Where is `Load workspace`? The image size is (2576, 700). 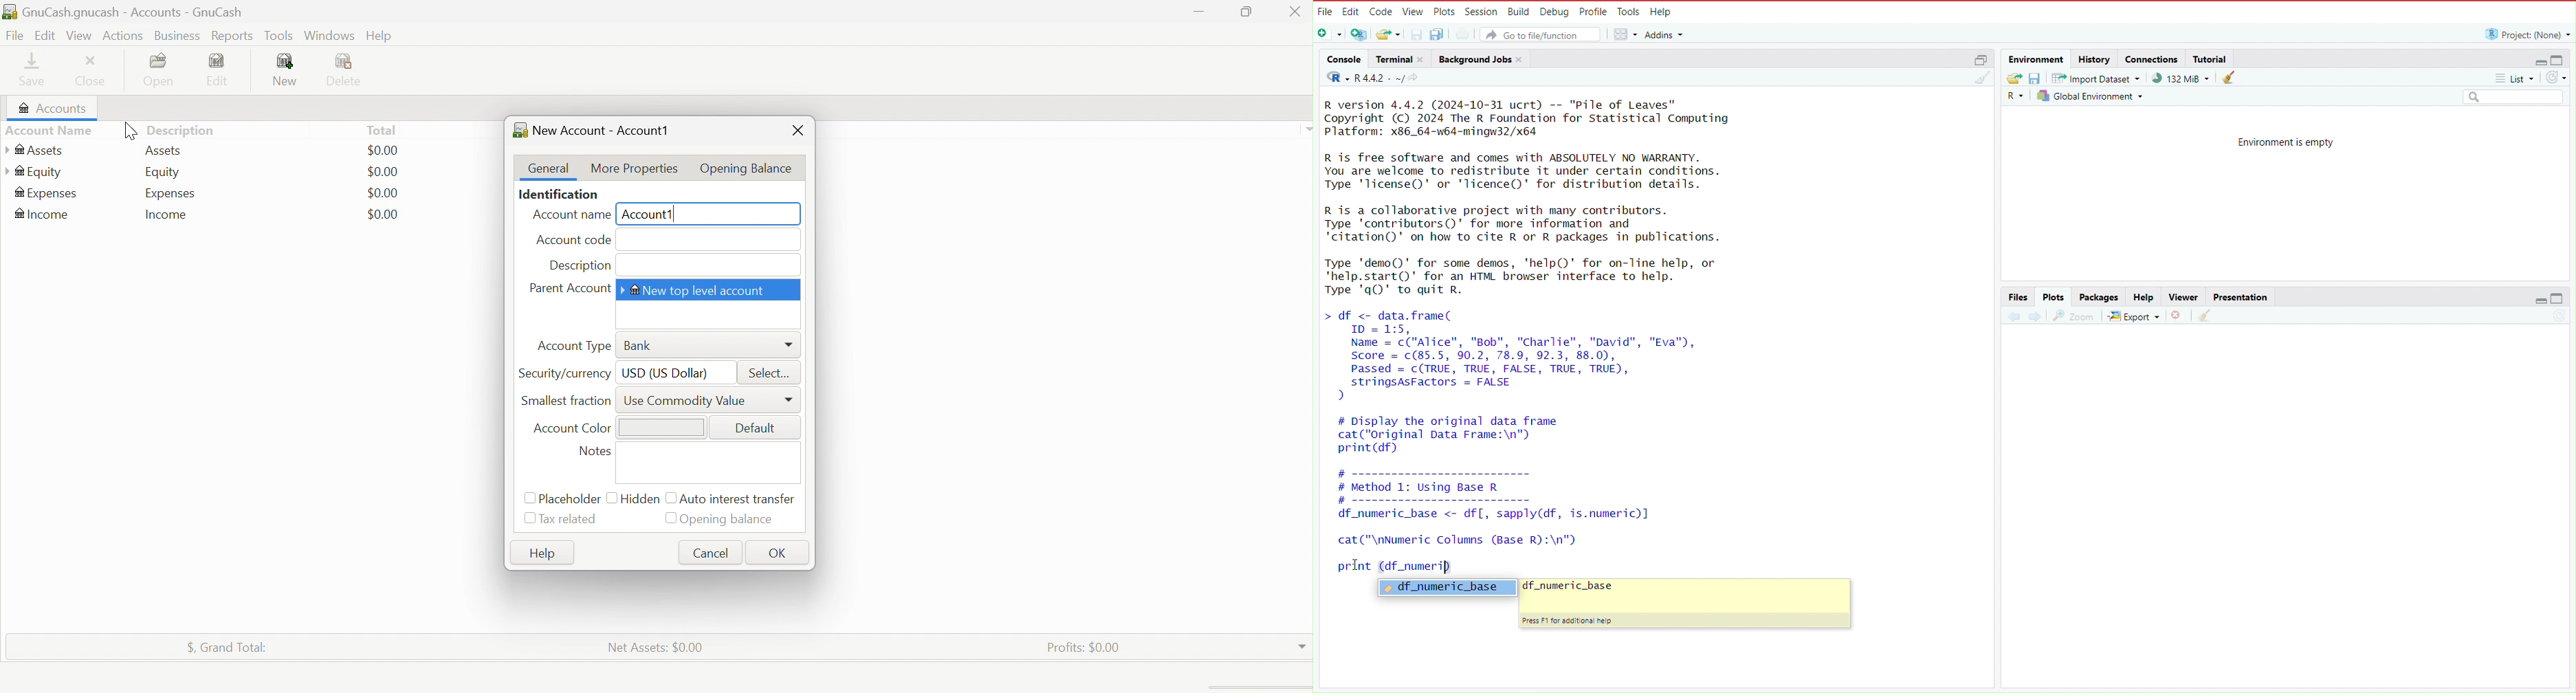
Load workspace is located at coordinates (2012, 78).